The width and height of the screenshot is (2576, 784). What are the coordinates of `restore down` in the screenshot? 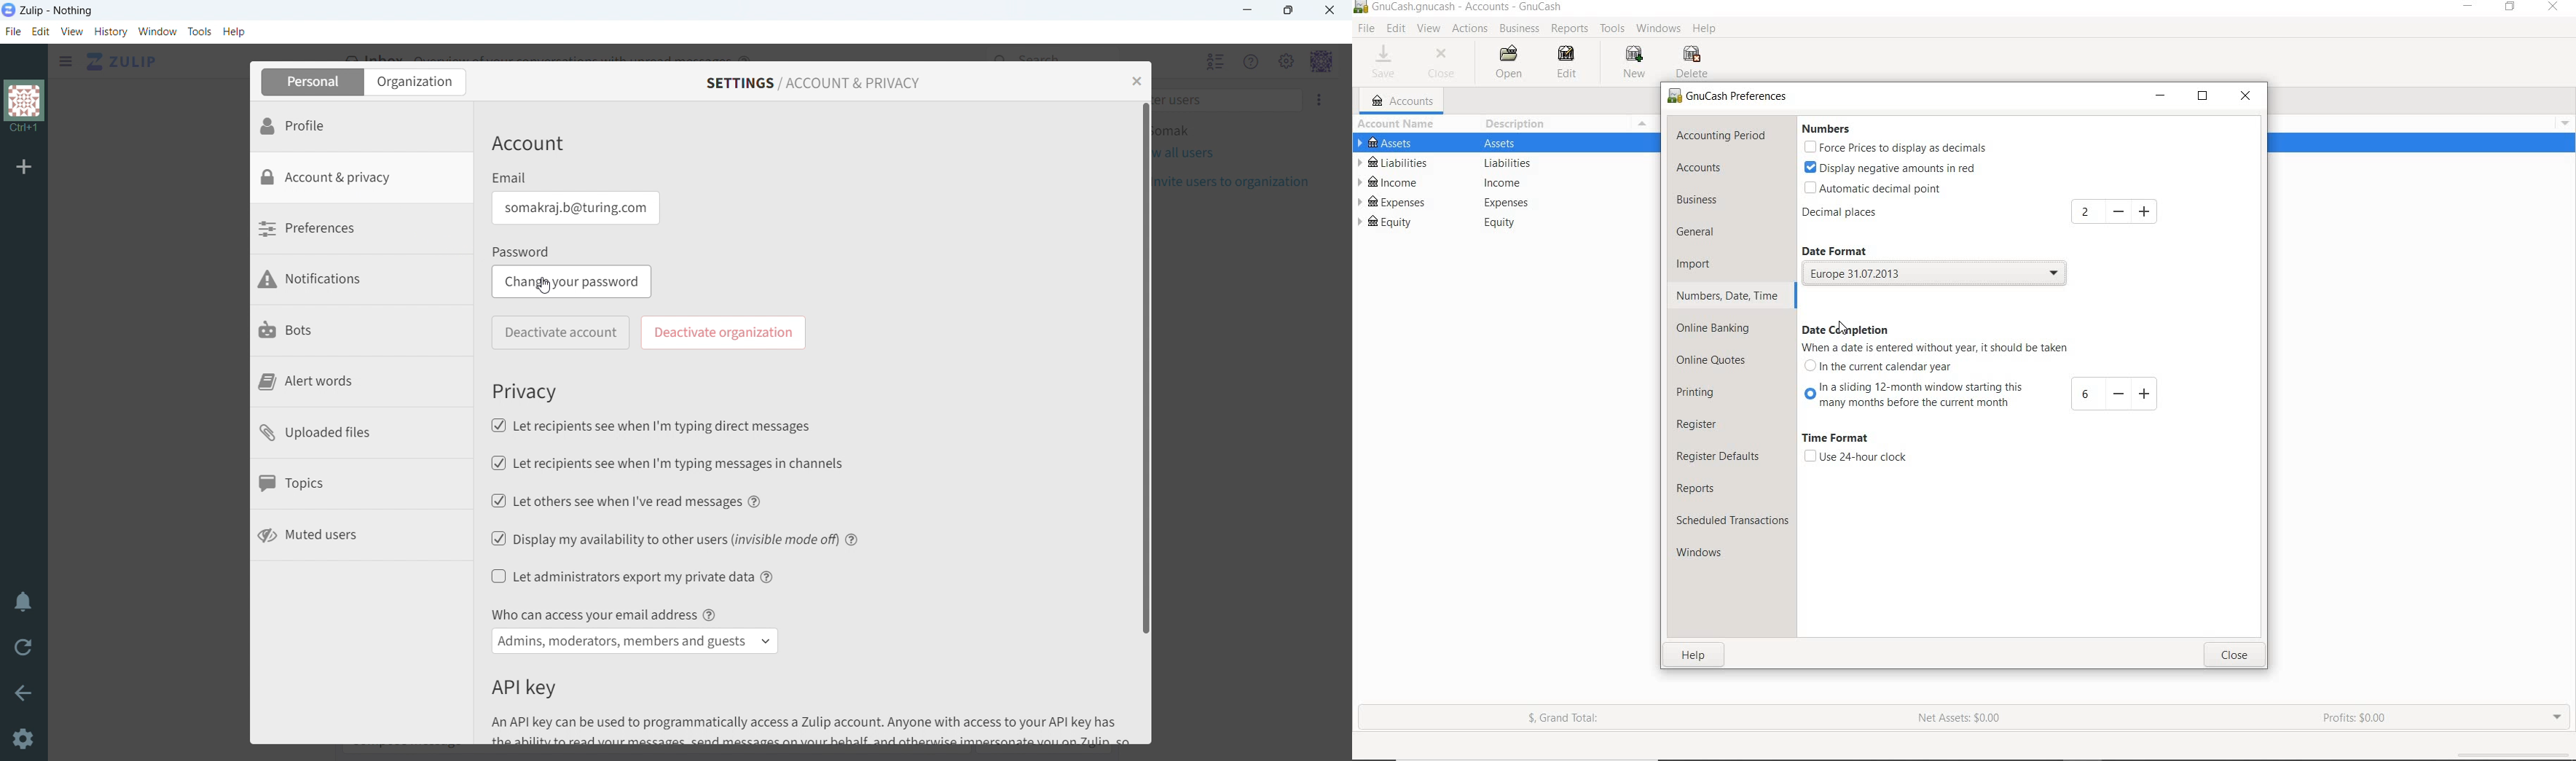 It's located at (2206, 99).